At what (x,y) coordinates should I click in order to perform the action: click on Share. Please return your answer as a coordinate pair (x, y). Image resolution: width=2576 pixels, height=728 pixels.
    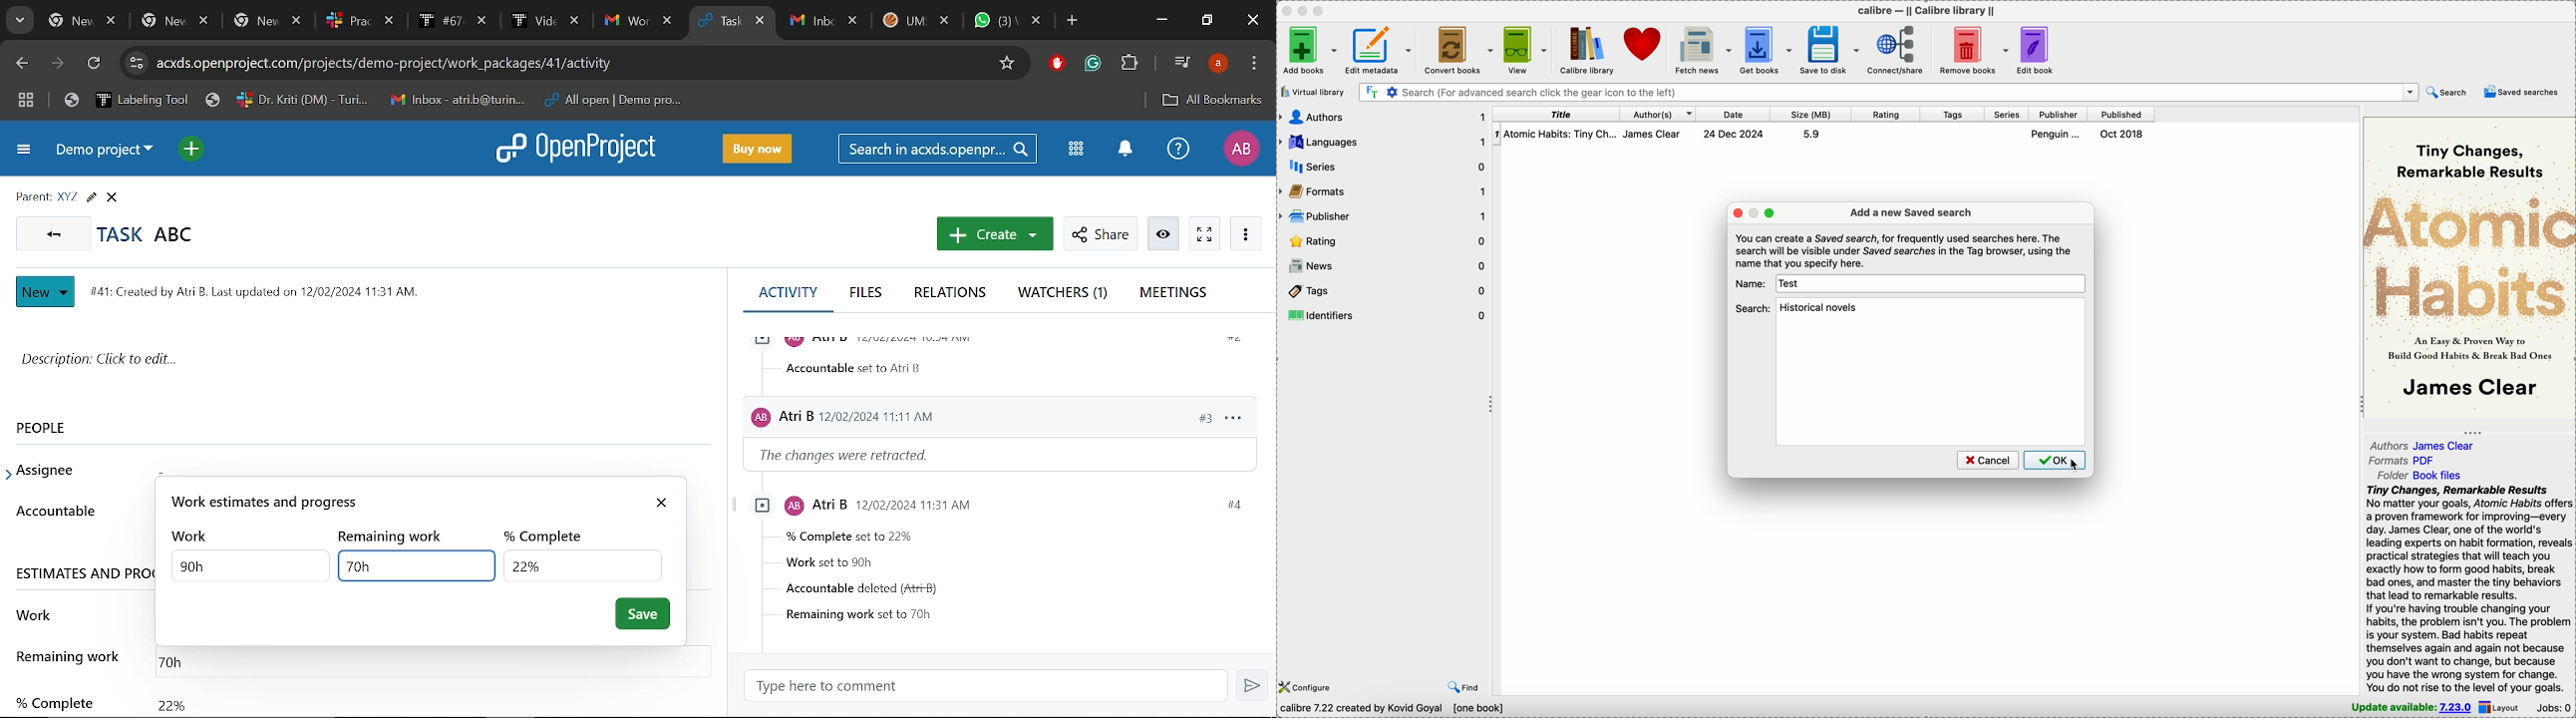
    Looking at the image, I should click on (1099, 234).